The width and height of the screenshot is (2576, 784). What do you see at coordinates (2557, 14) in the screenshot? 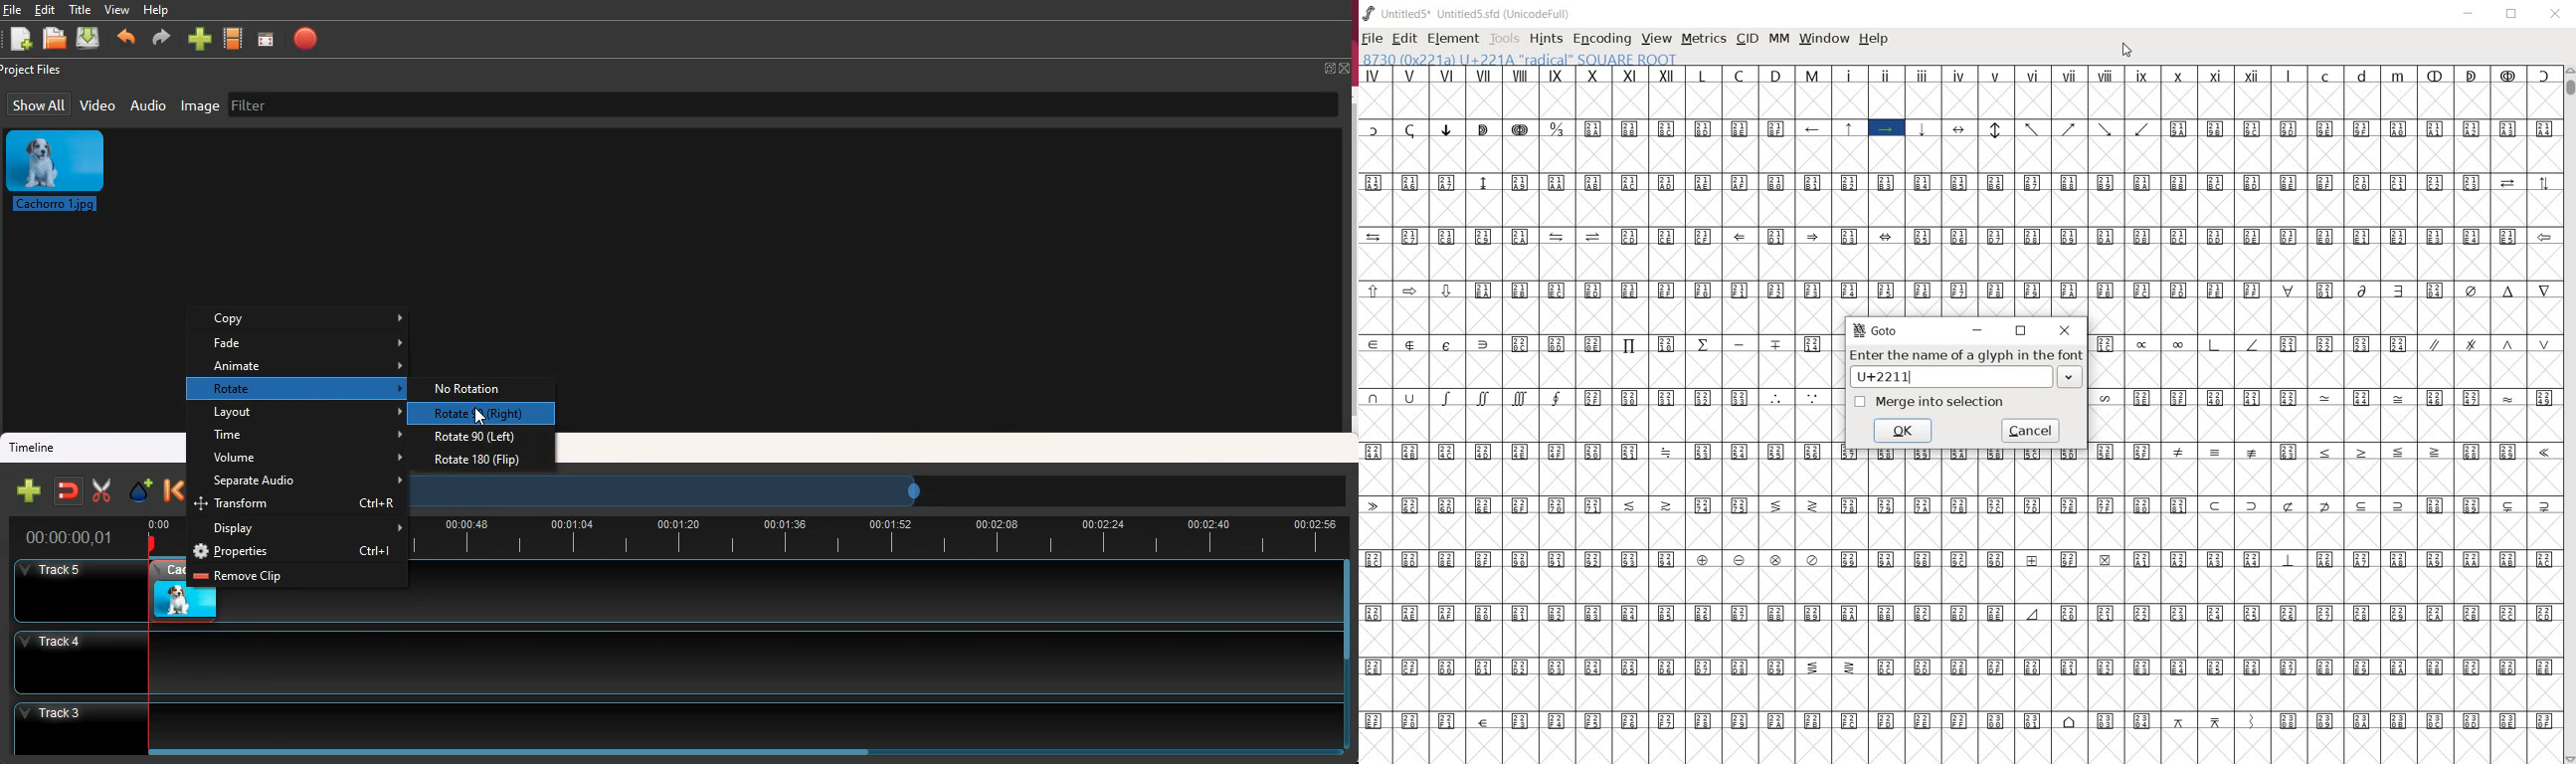
I see `CLOSE` at bounding box center [2557, 14].